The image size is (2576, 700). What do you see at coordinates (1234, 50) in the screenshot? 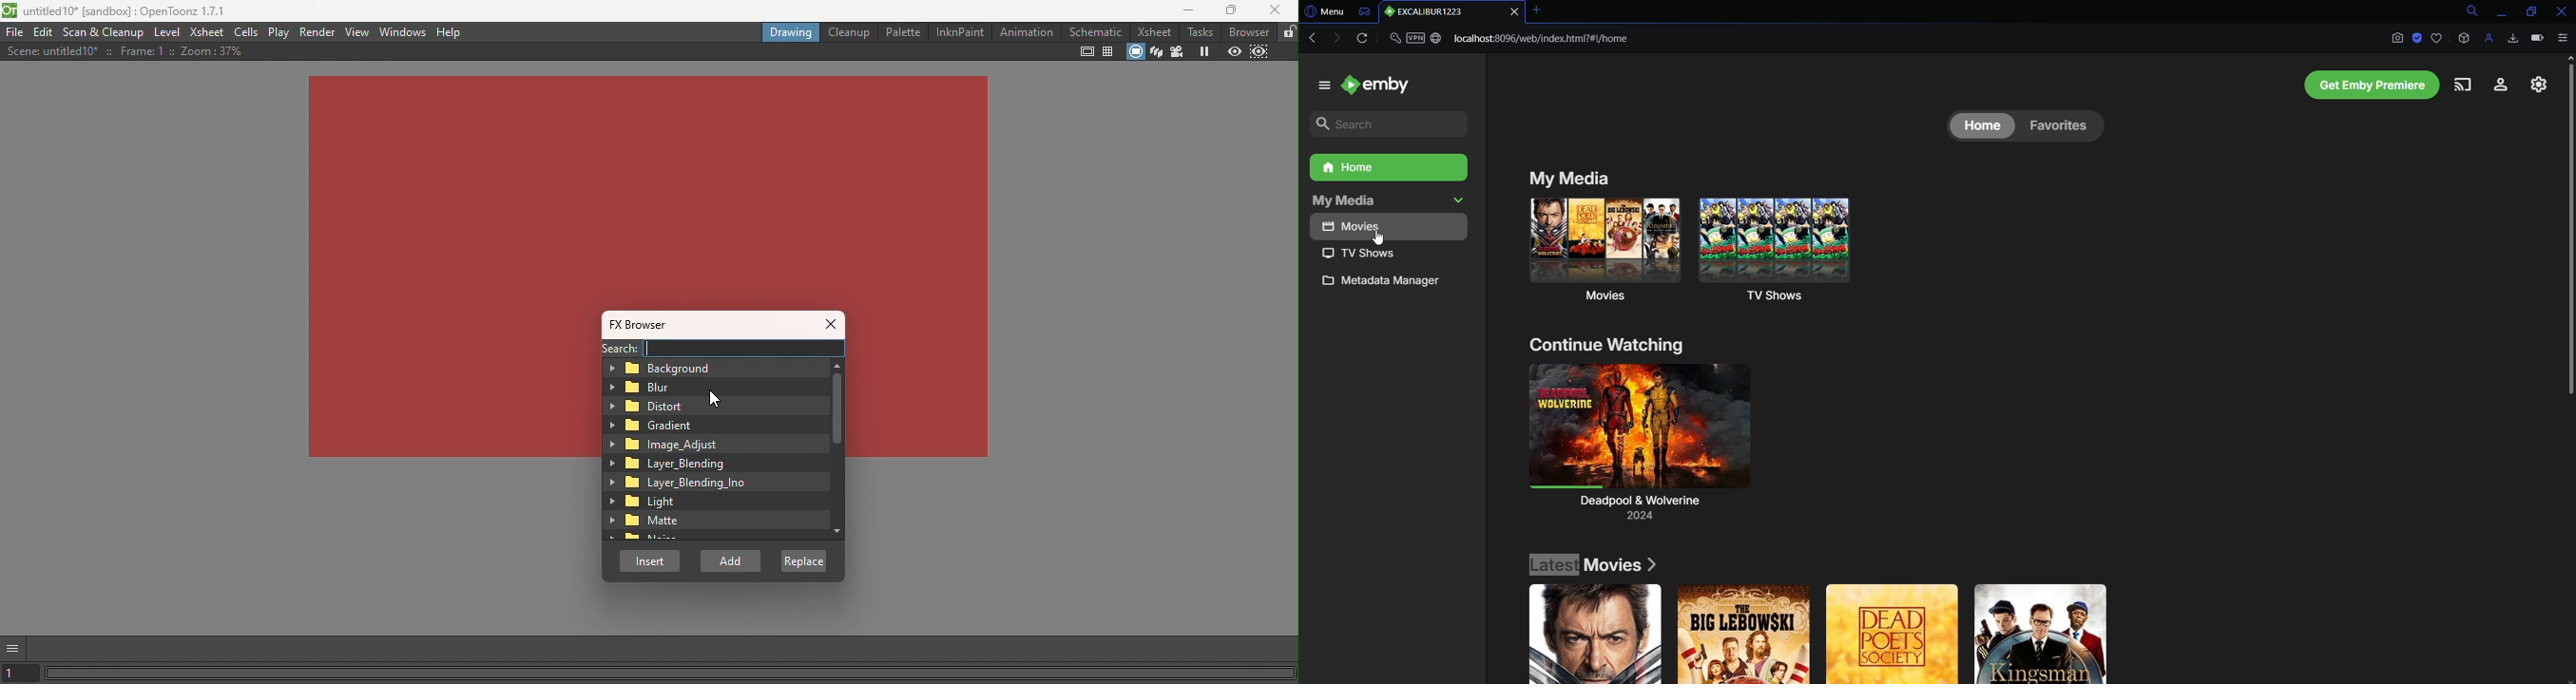
I see `Preview` at bounding box center [1234, 50].